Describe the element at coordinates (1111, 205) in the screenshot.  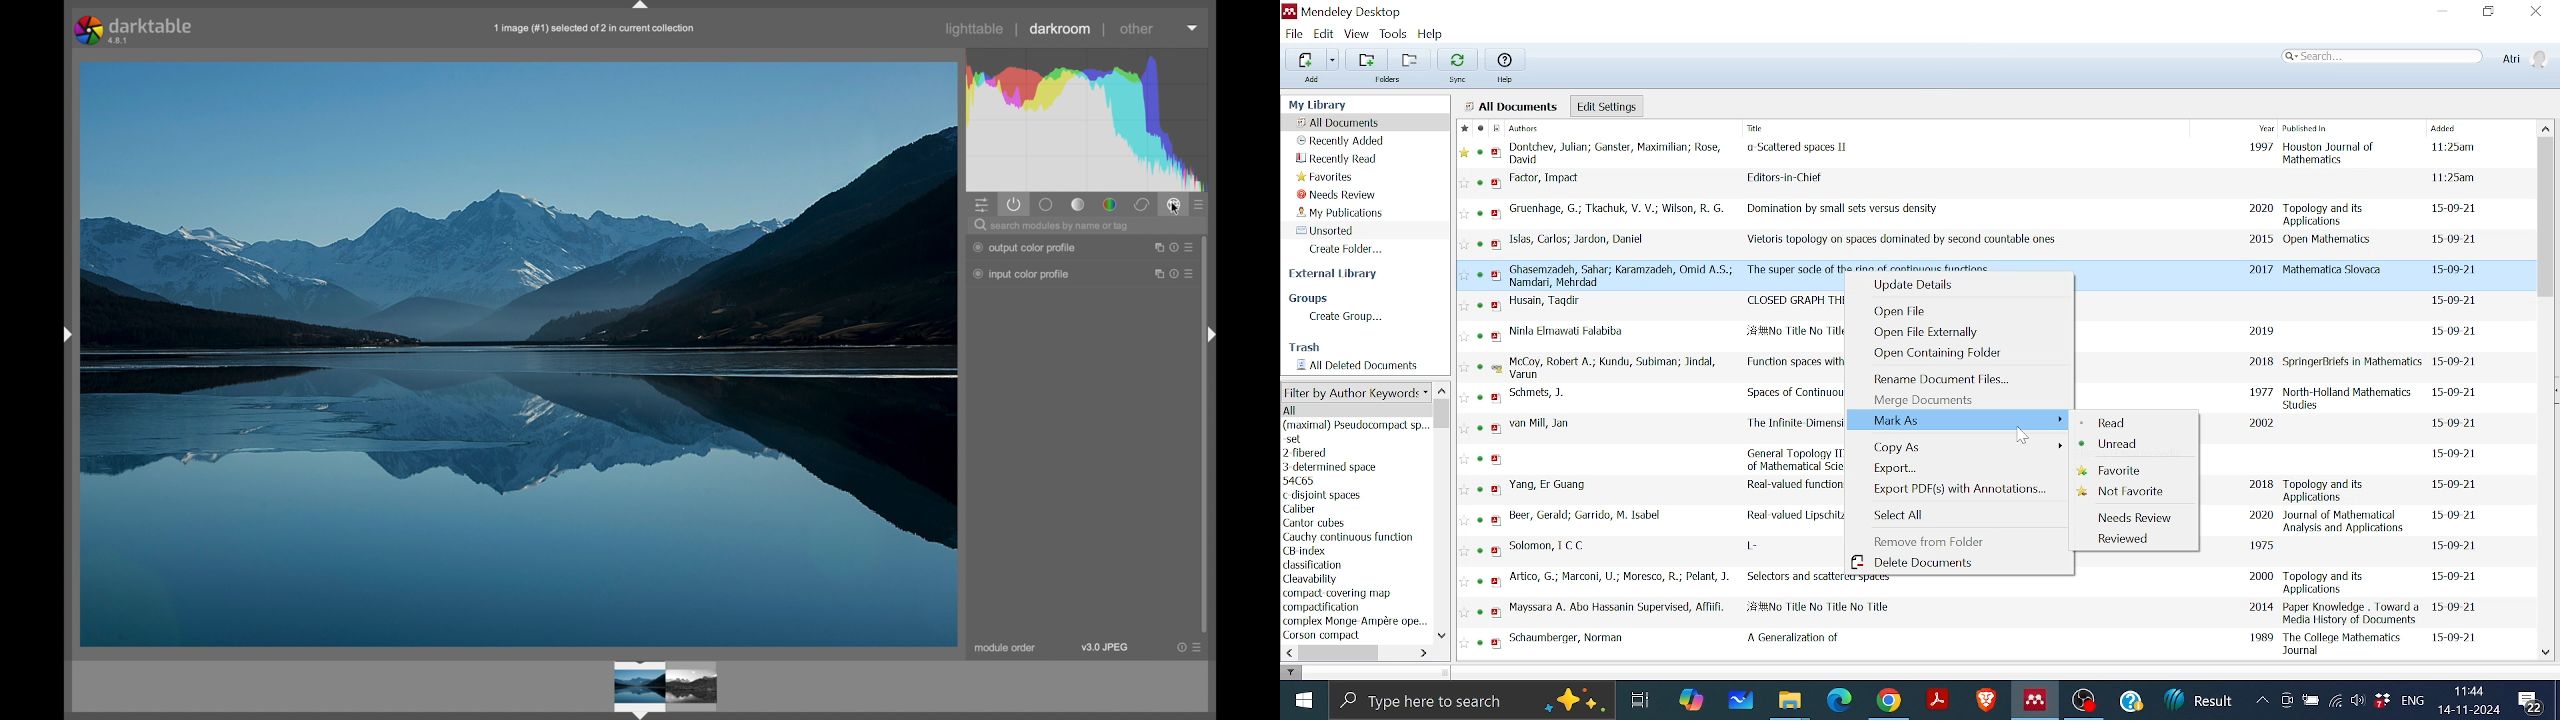
I see `color` at that location.